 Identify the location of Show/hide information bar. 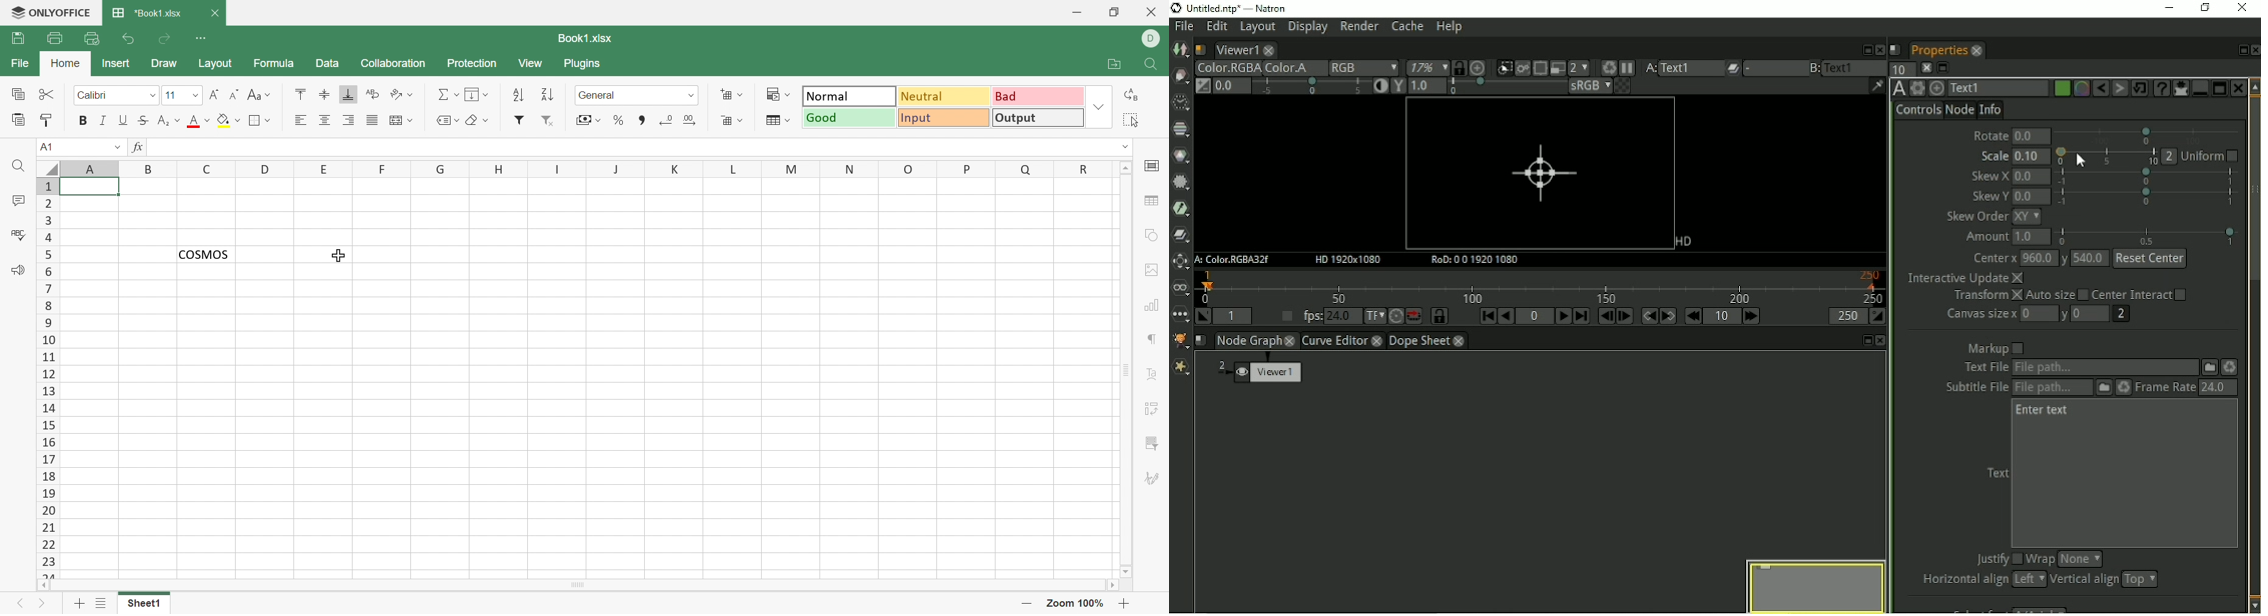
(1875, 87).